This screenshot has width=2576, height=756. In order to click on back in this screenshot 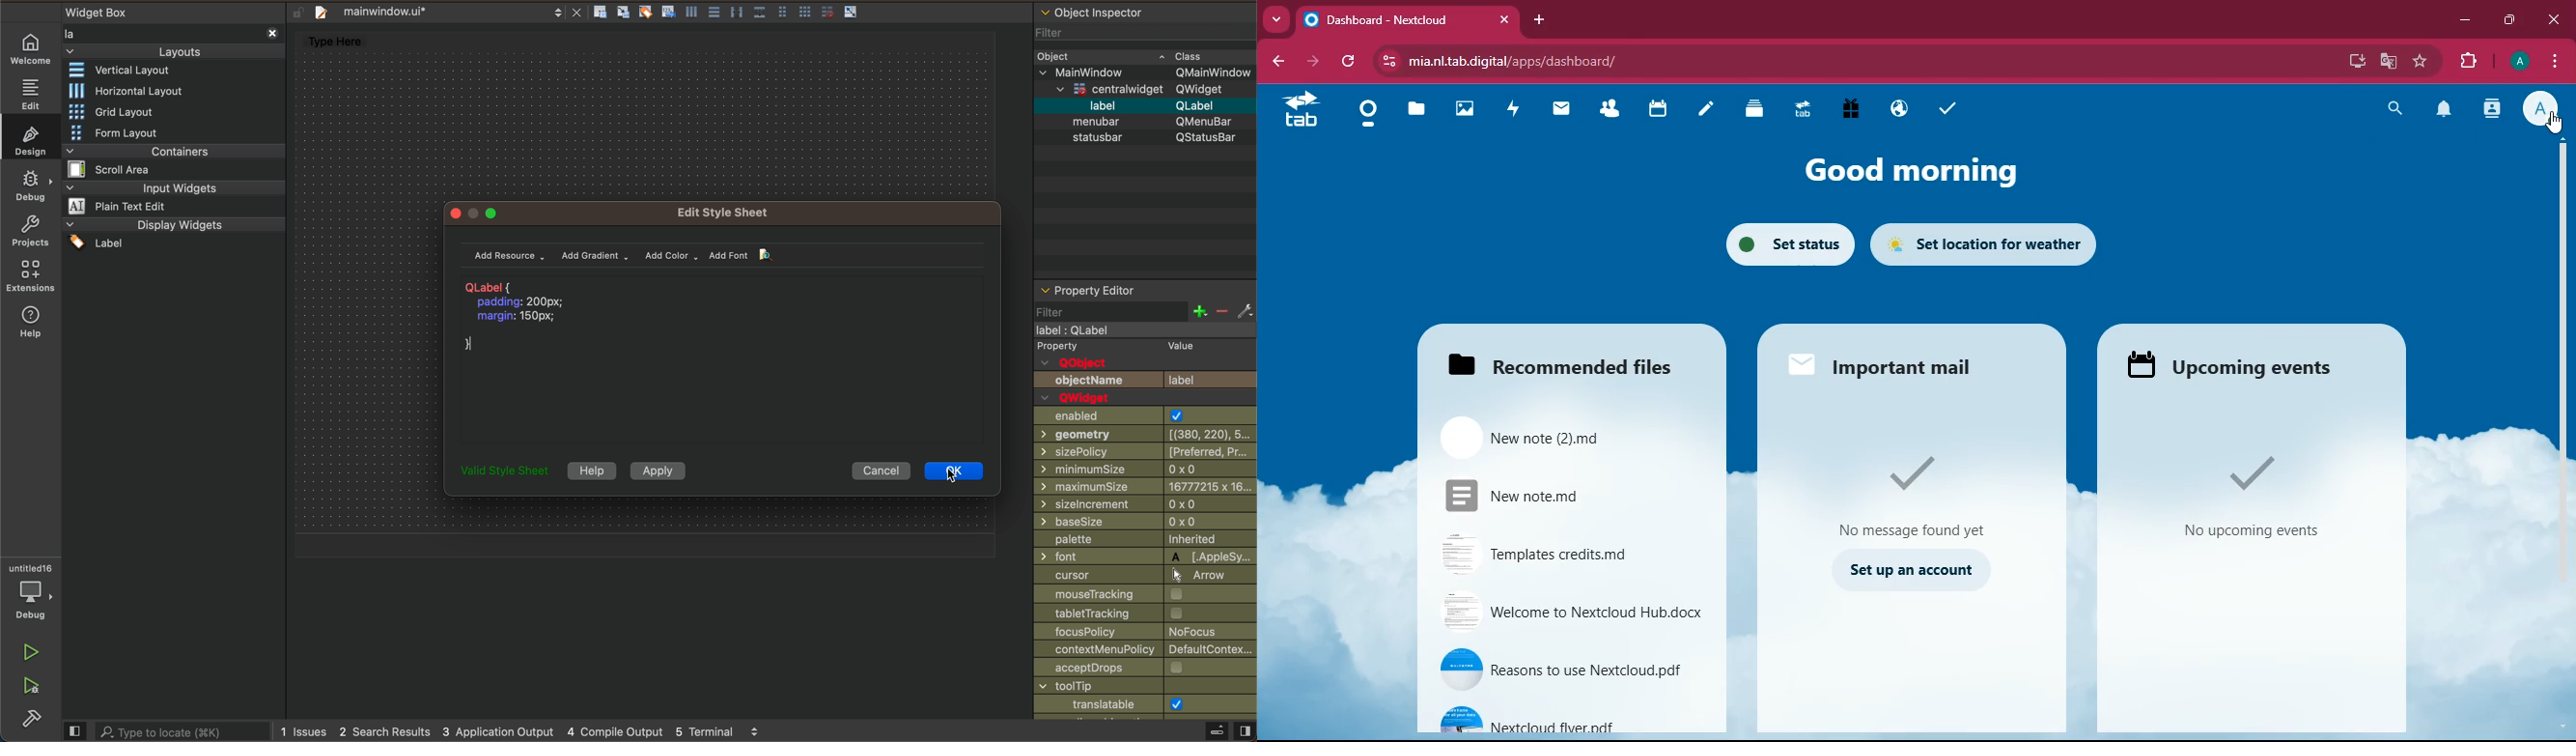, I will do `click(1278, 61)`.